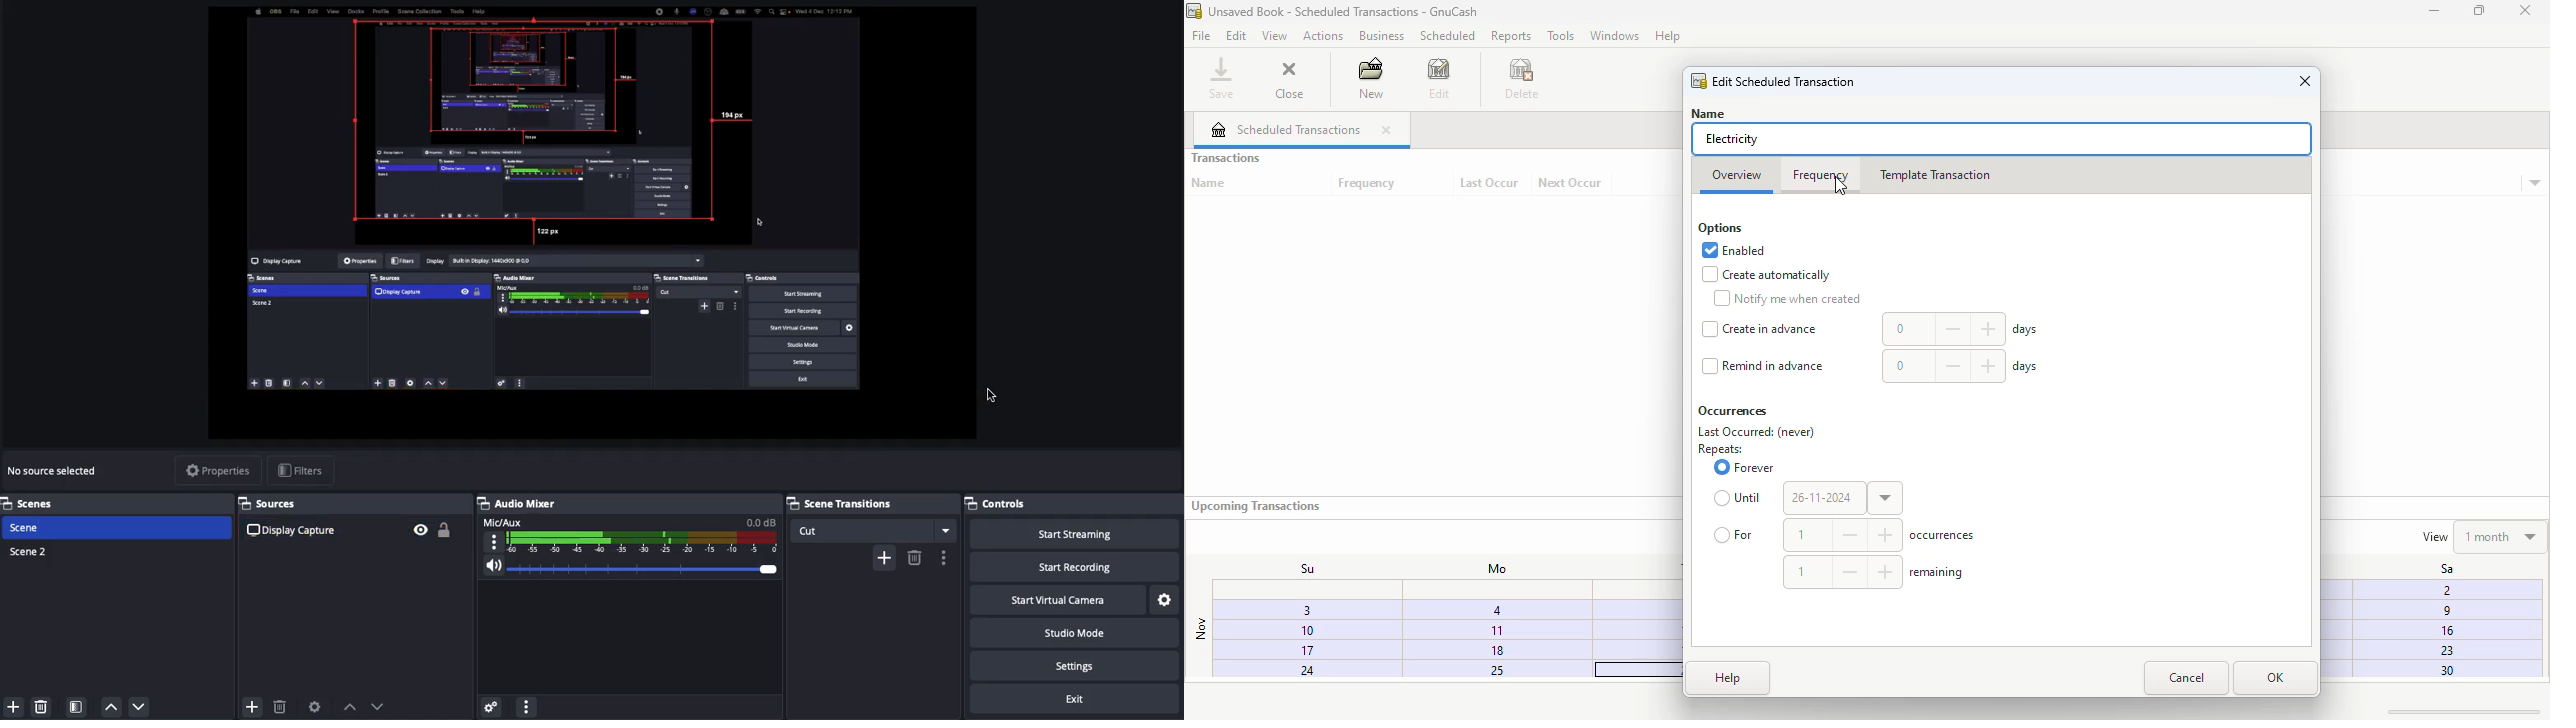 Image resolution: width=2576 pixels, height=728 pixels. I want to click on Snapped to edge, so click(558, 203).